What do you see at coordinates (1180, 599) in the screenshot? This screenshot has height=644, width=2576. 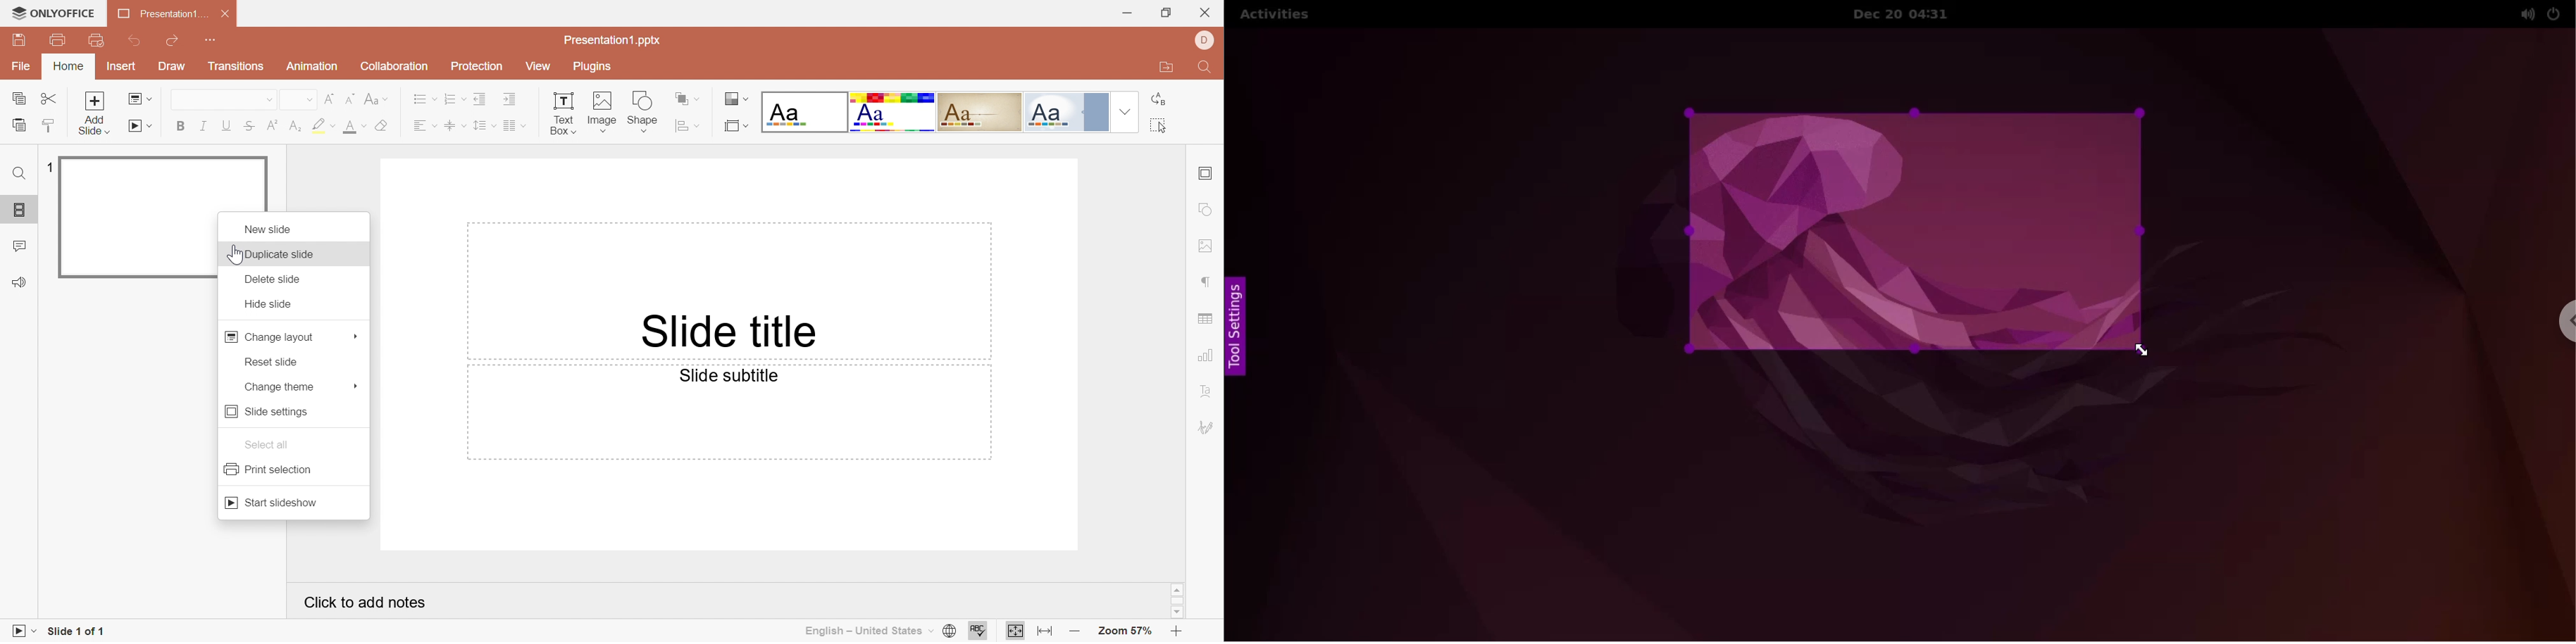 I see `Scroll bar` at bounding box center [1180, 599].